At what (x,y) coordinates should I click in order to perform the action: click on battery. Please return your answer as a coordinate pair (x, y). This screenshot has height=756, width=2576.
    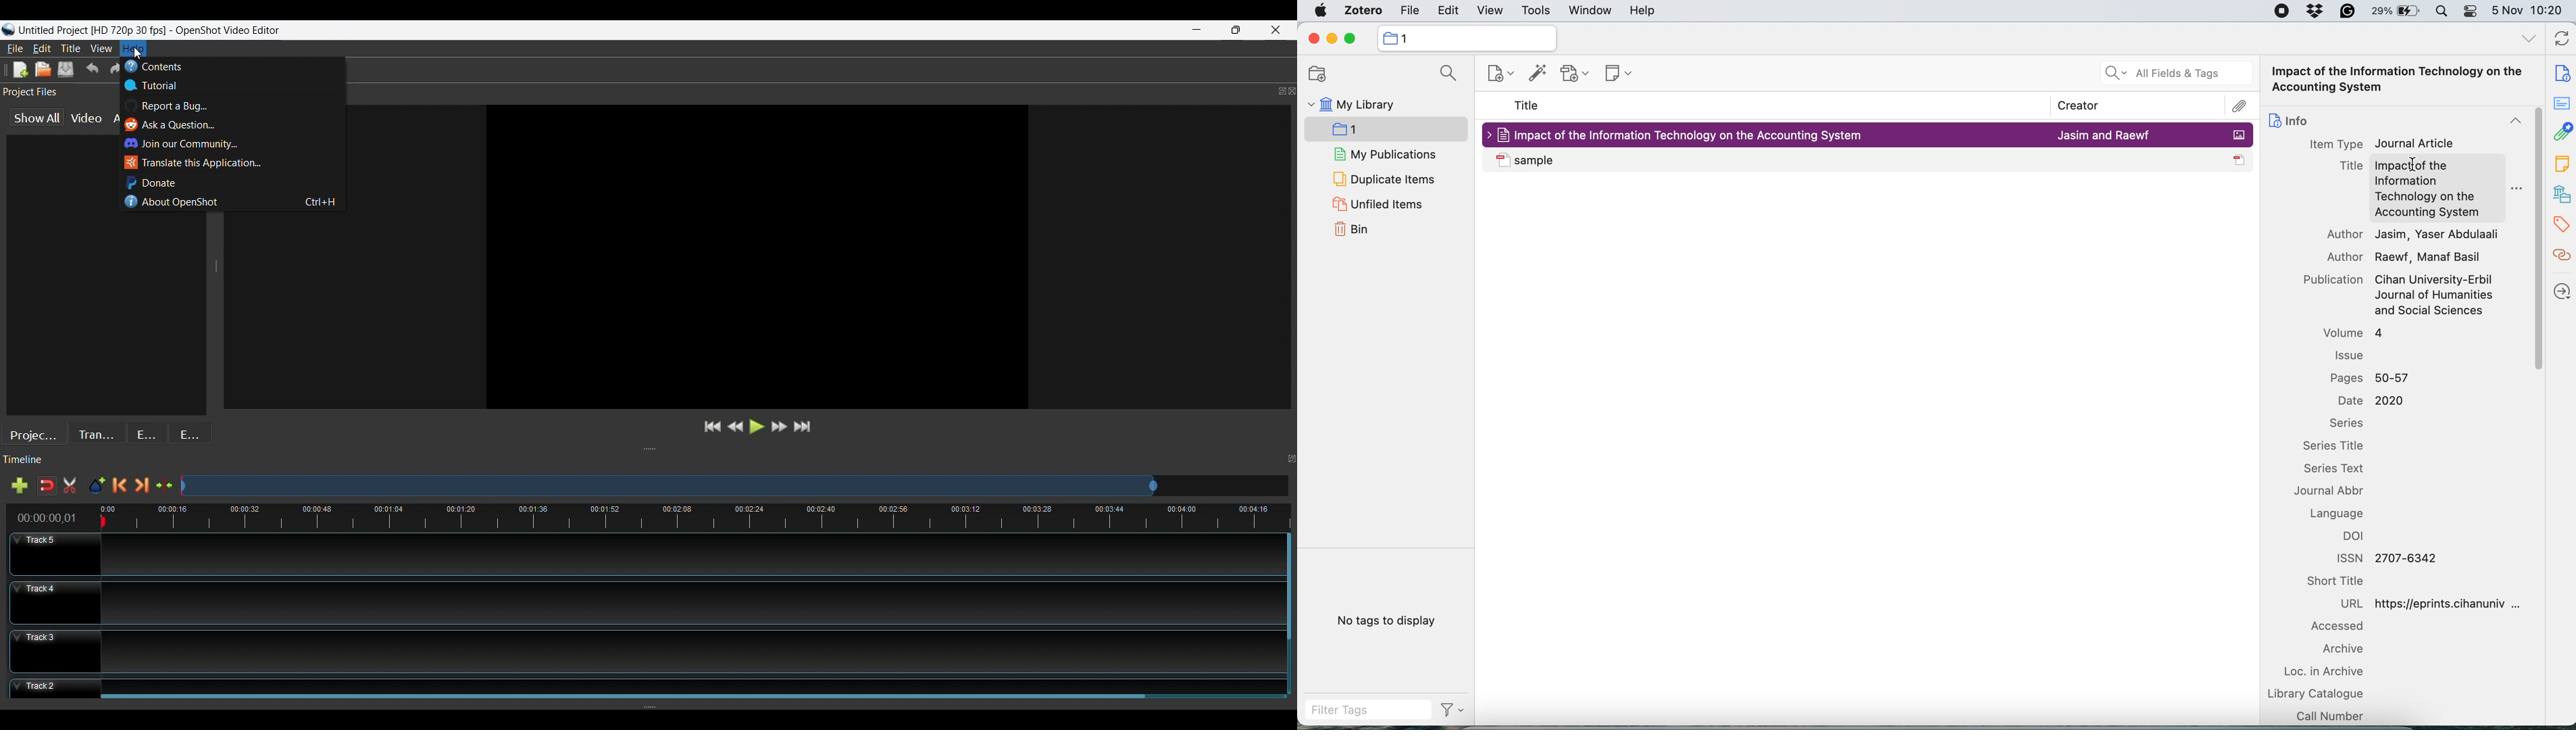
    Looking at the image, I should click on (2398, 12).